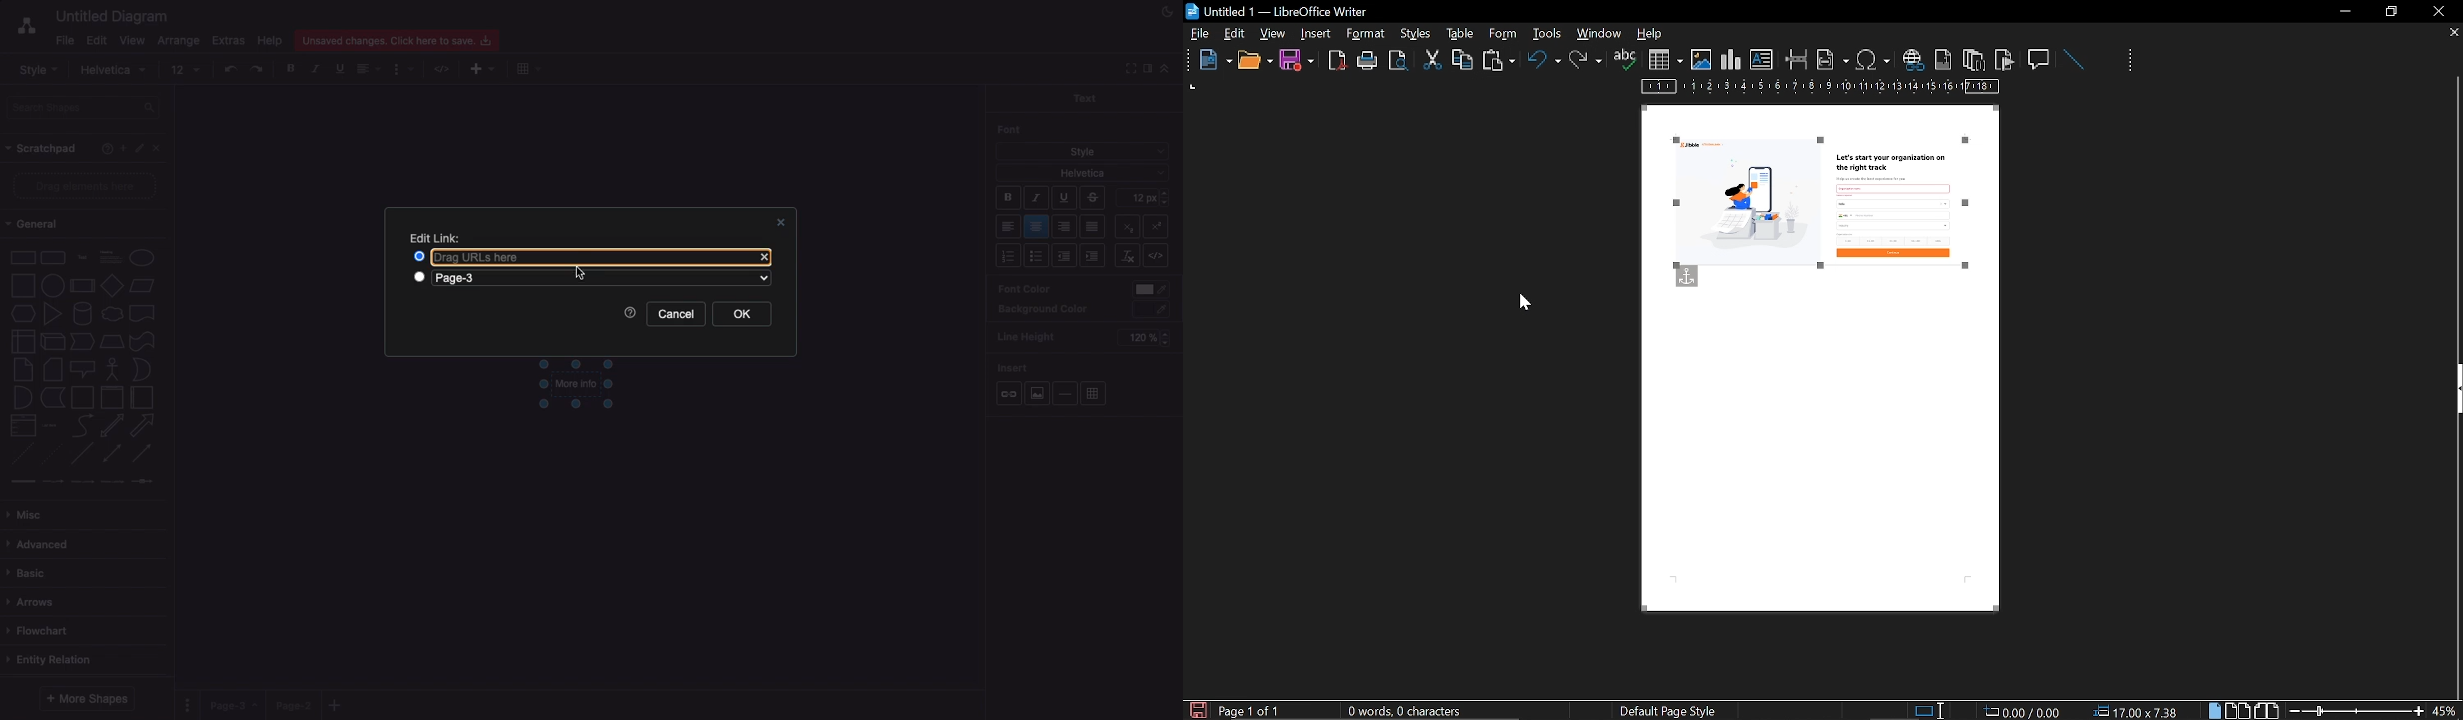  Describe the element at coordinates (24, 425) in the screenshot. I see `list` at that location.